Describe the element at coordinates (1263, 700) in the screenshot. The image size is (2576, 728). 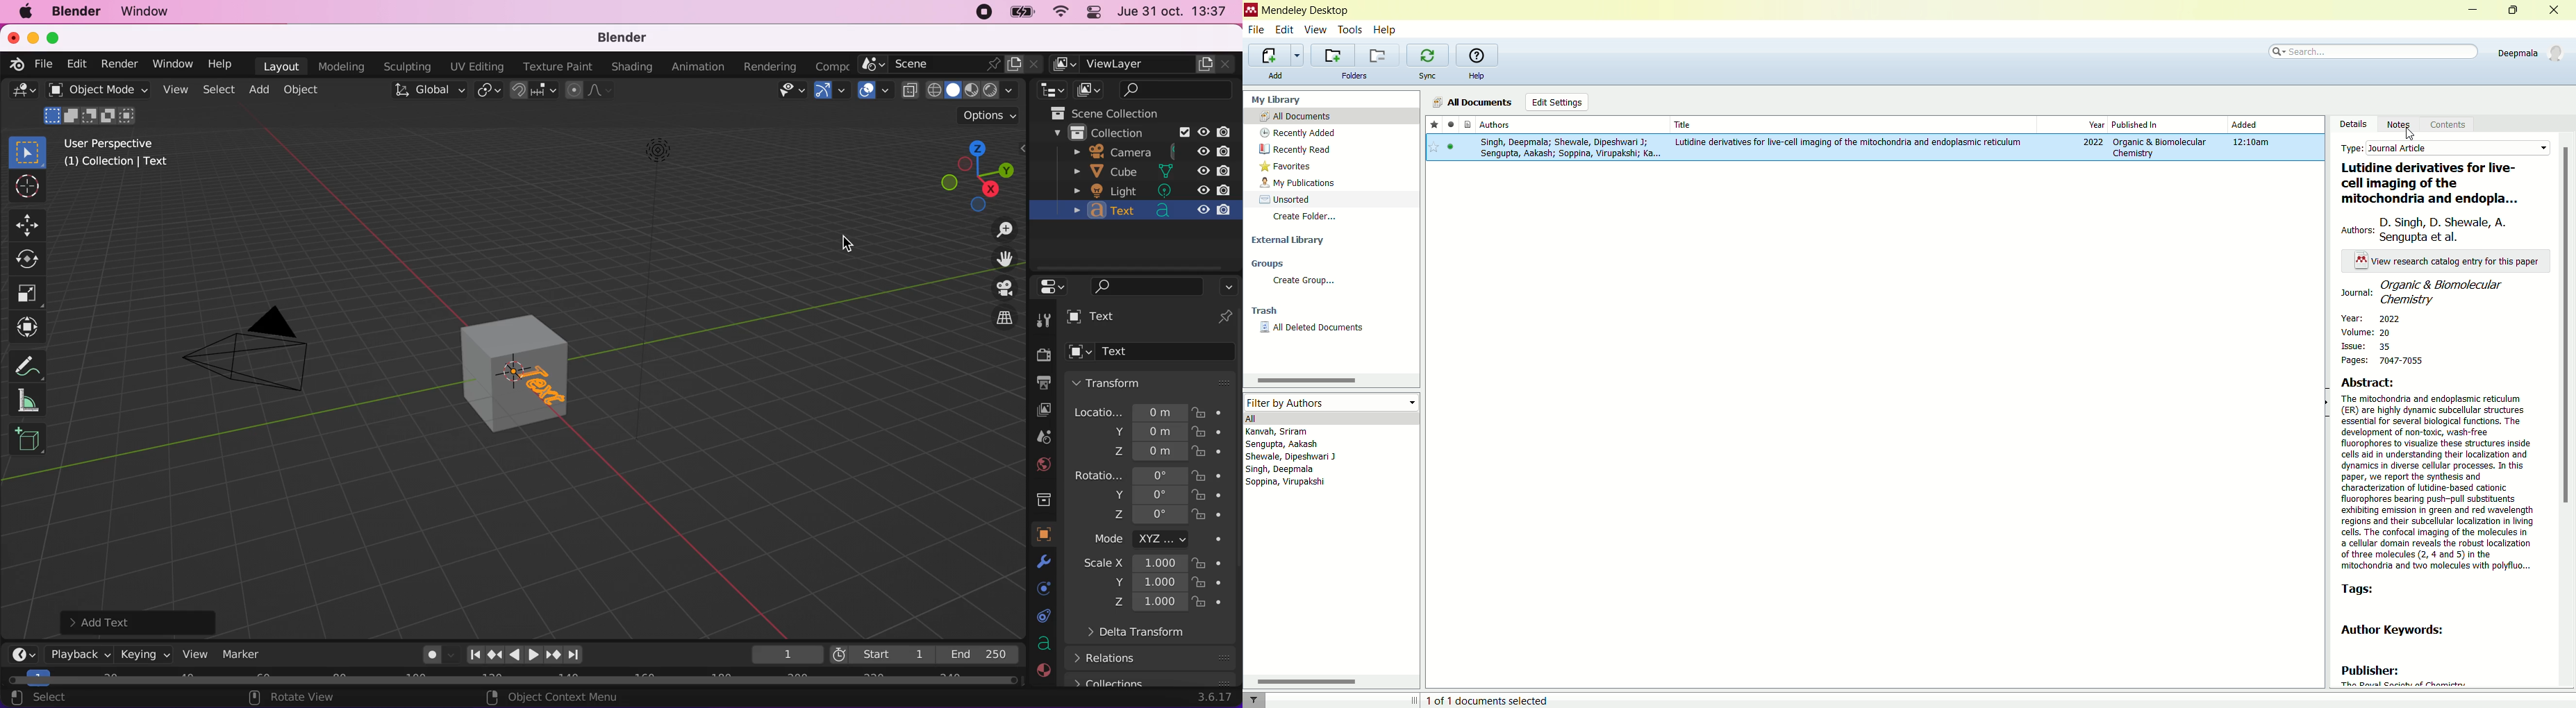
I see `filter documents by authors, tags or publication` at that location.